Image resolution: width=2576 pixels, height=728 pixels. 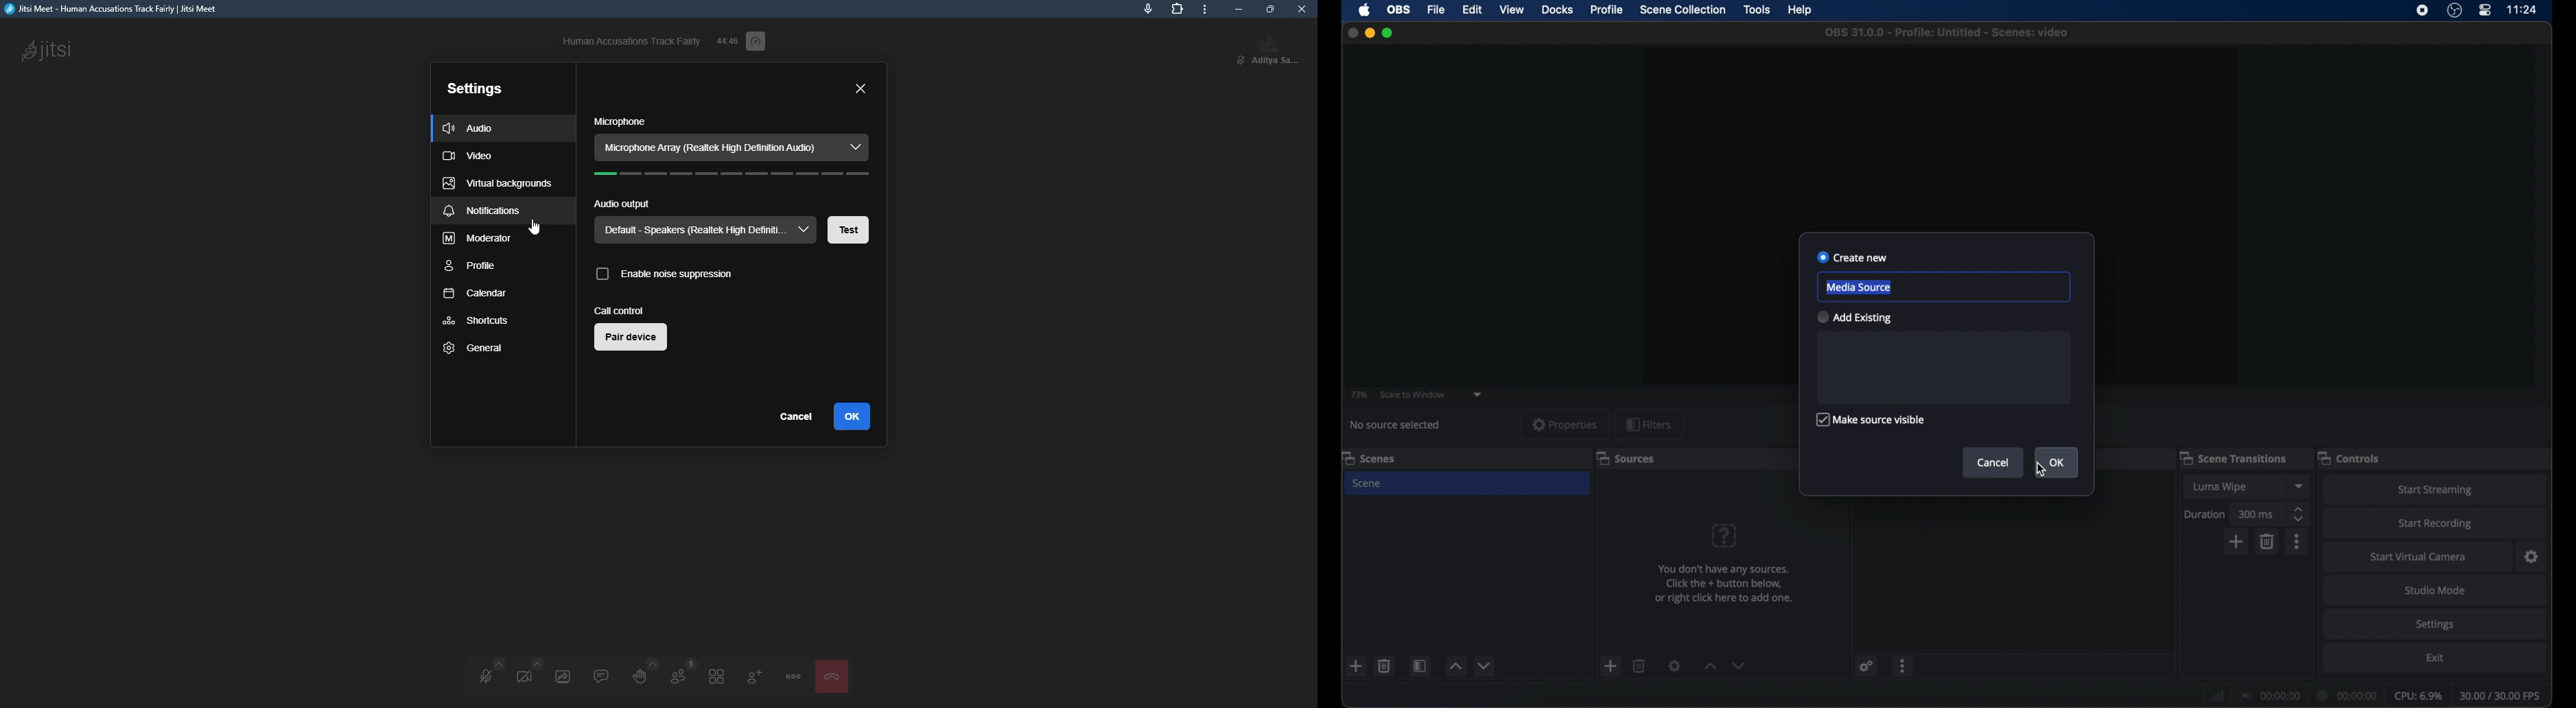 What do you see at coordinates (1854, 317) in the screenshot?
I see `add existing` at bounding box center [1854, 317].